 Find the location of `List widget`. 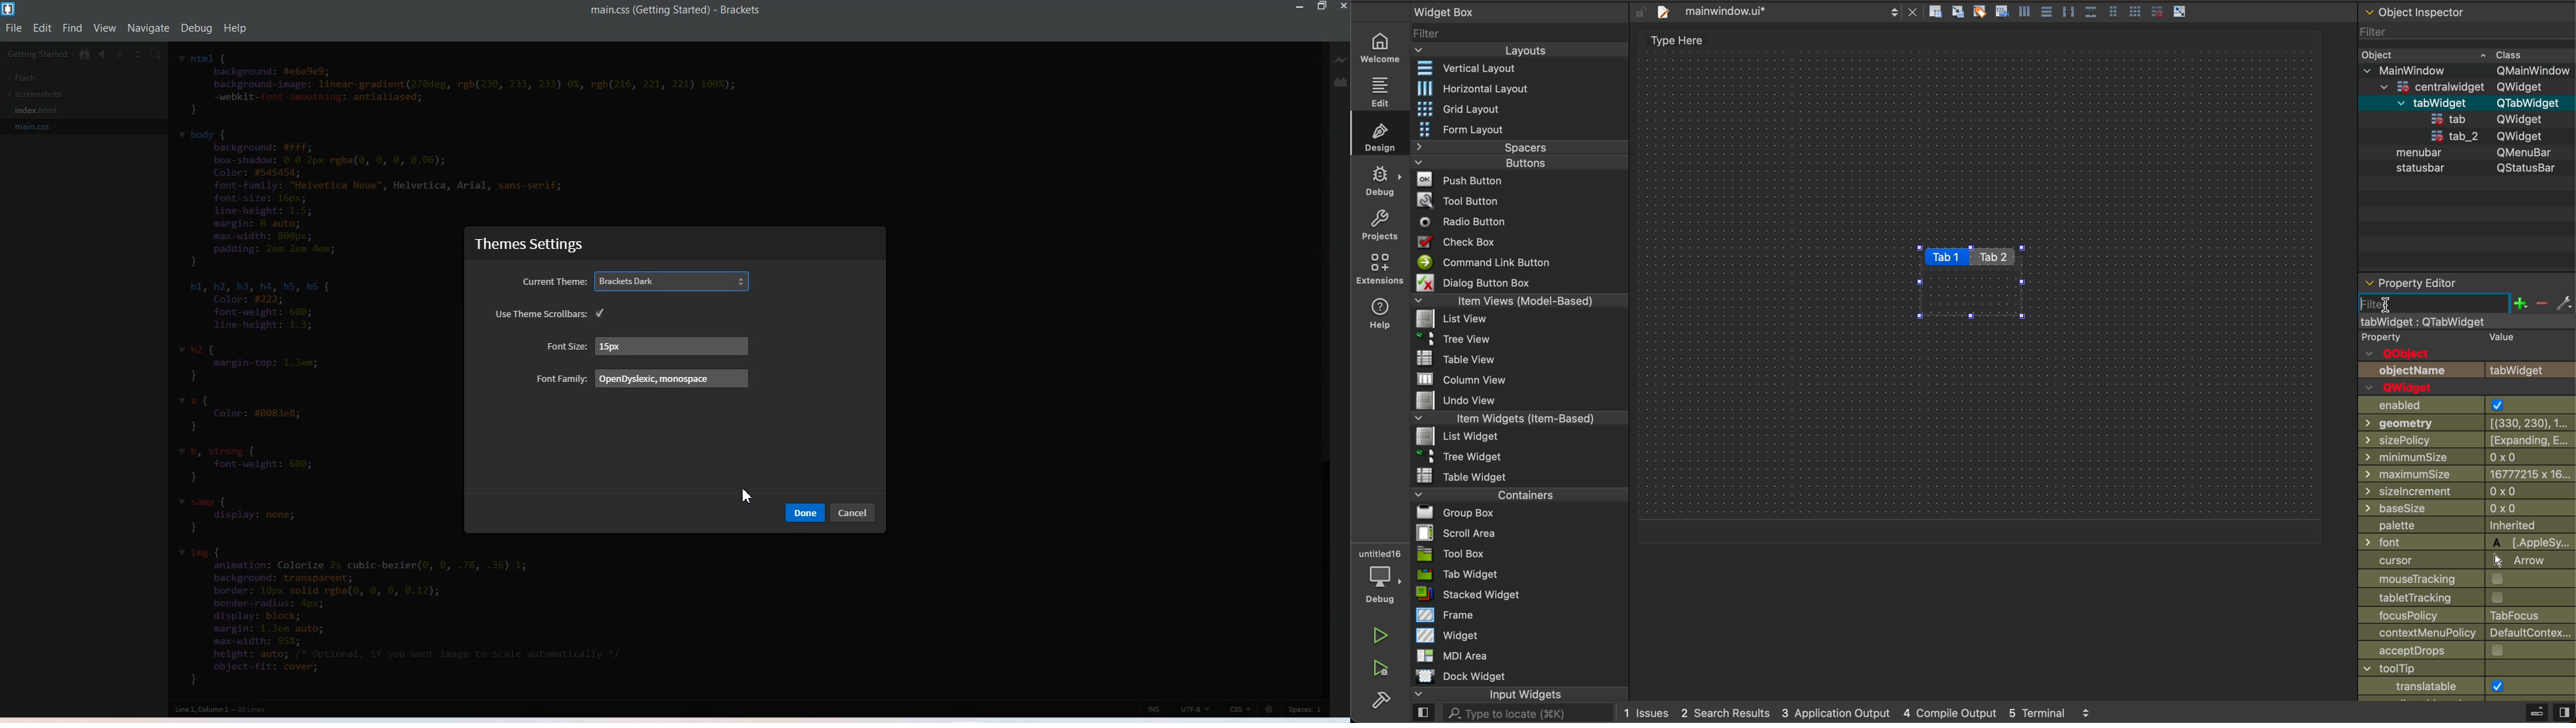

List widget is located at coordinates (1452, 436).